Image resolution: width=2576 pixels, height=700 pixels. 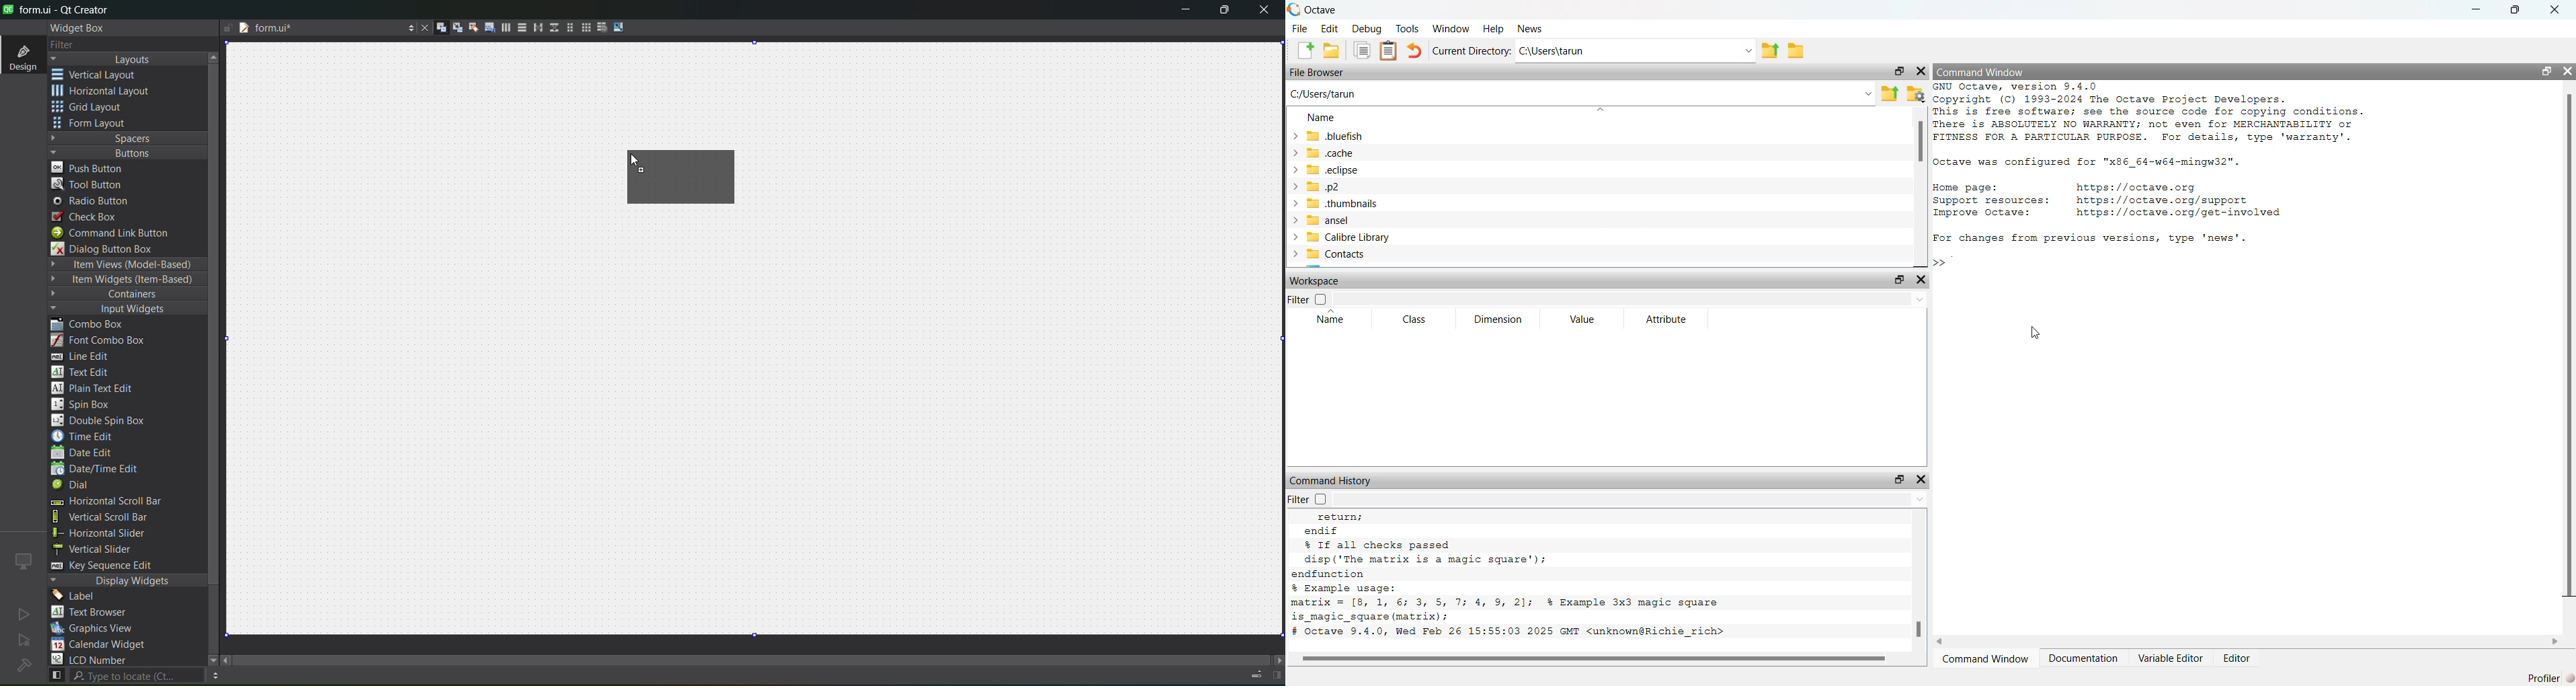 What do you see at coordinates (762, 657) in the screenshot?
I see `scroll bar` at bounding box center [762, 657].